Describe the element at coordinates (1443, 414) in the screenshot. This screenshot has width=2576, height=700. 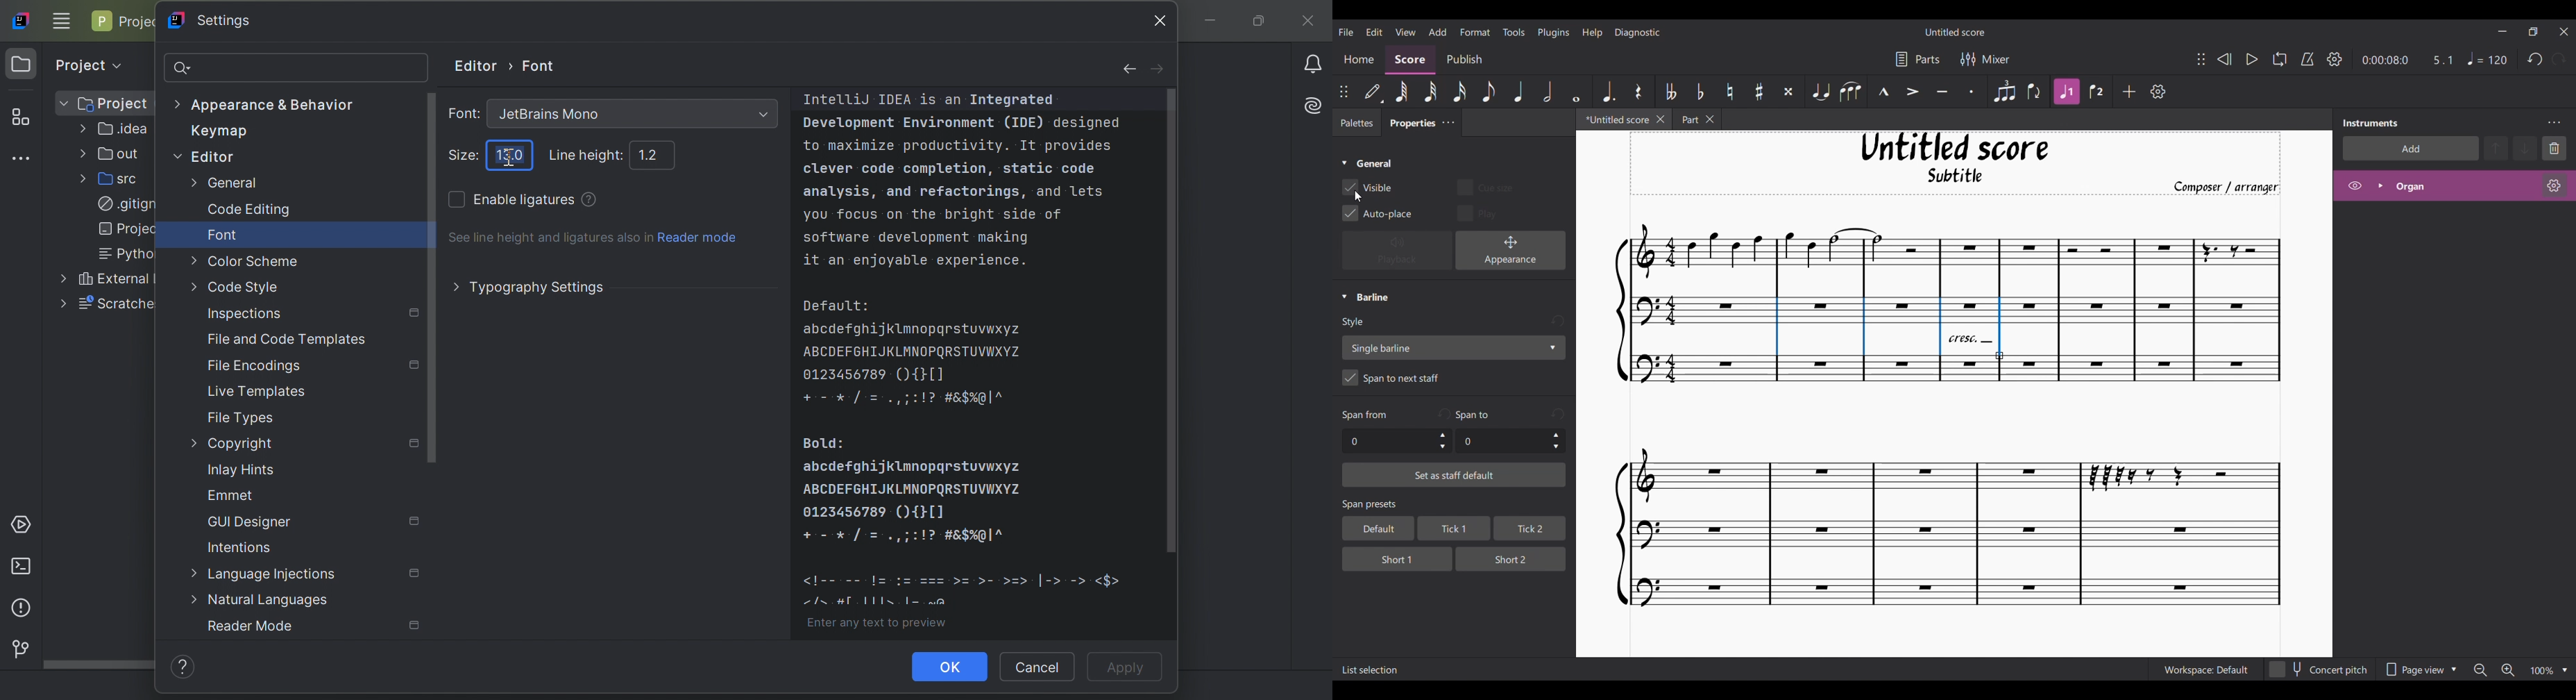
I see `Undo input made` at that location.